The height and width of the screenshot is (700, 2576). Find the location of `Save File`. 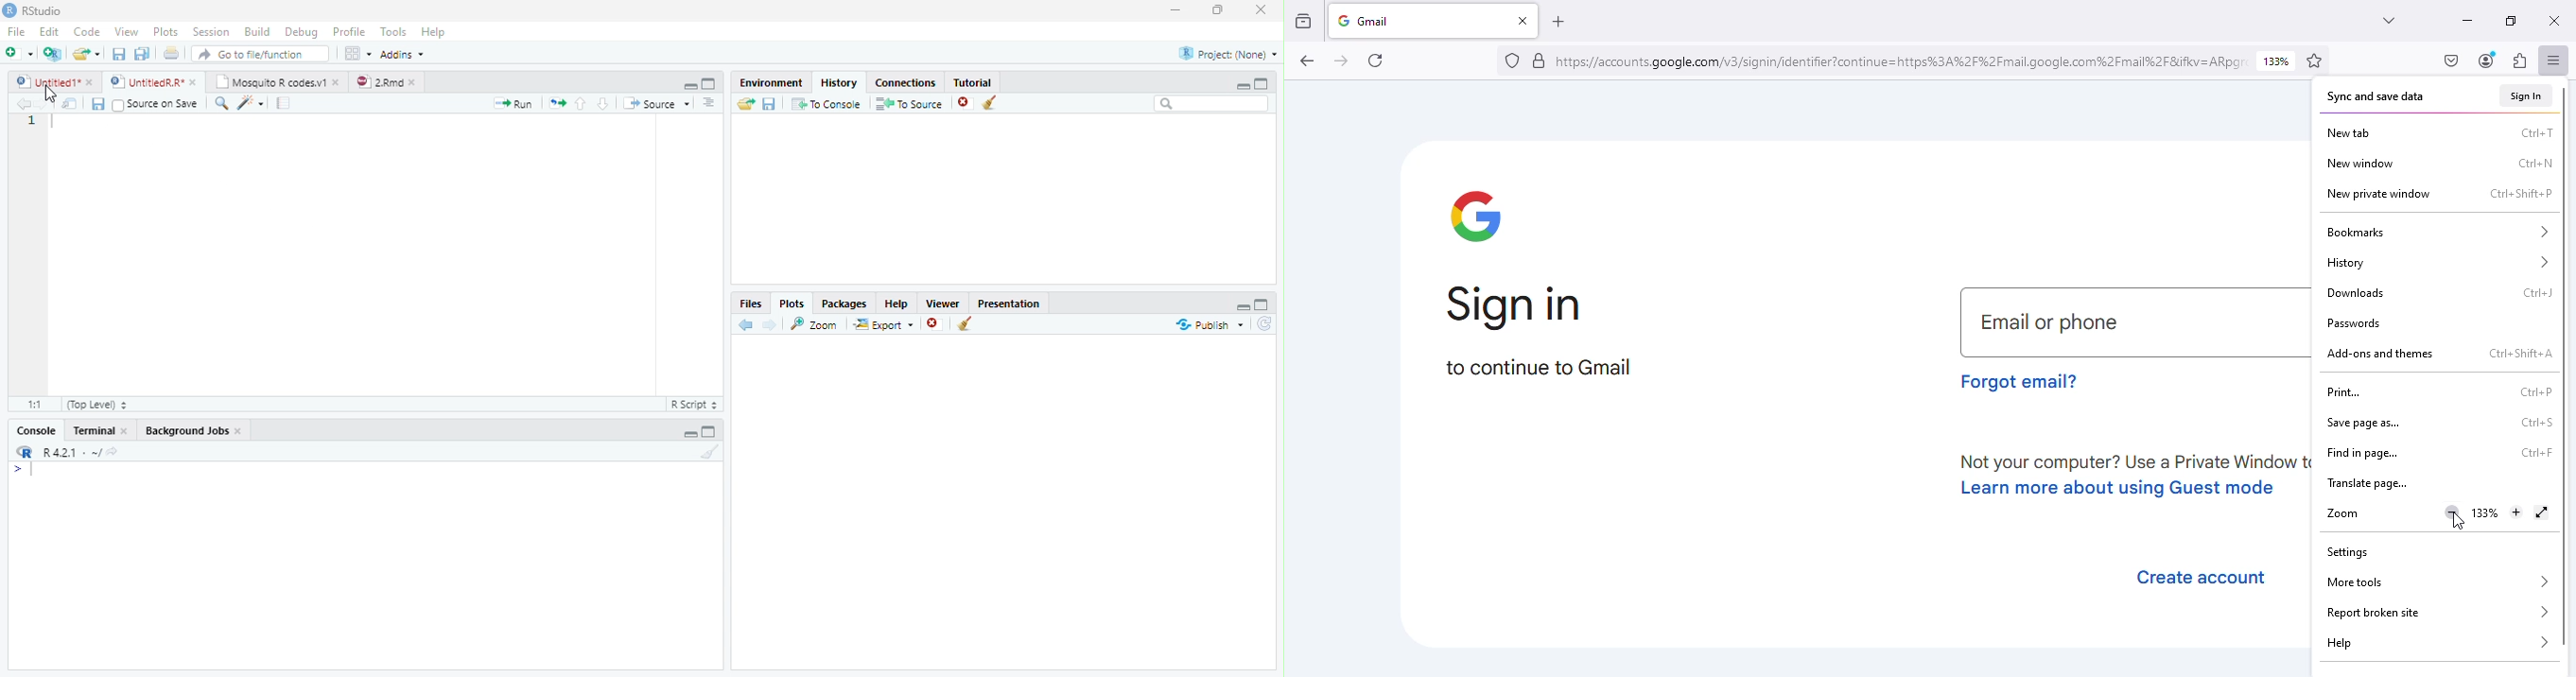

Save File is located at coordinates (770, 103).